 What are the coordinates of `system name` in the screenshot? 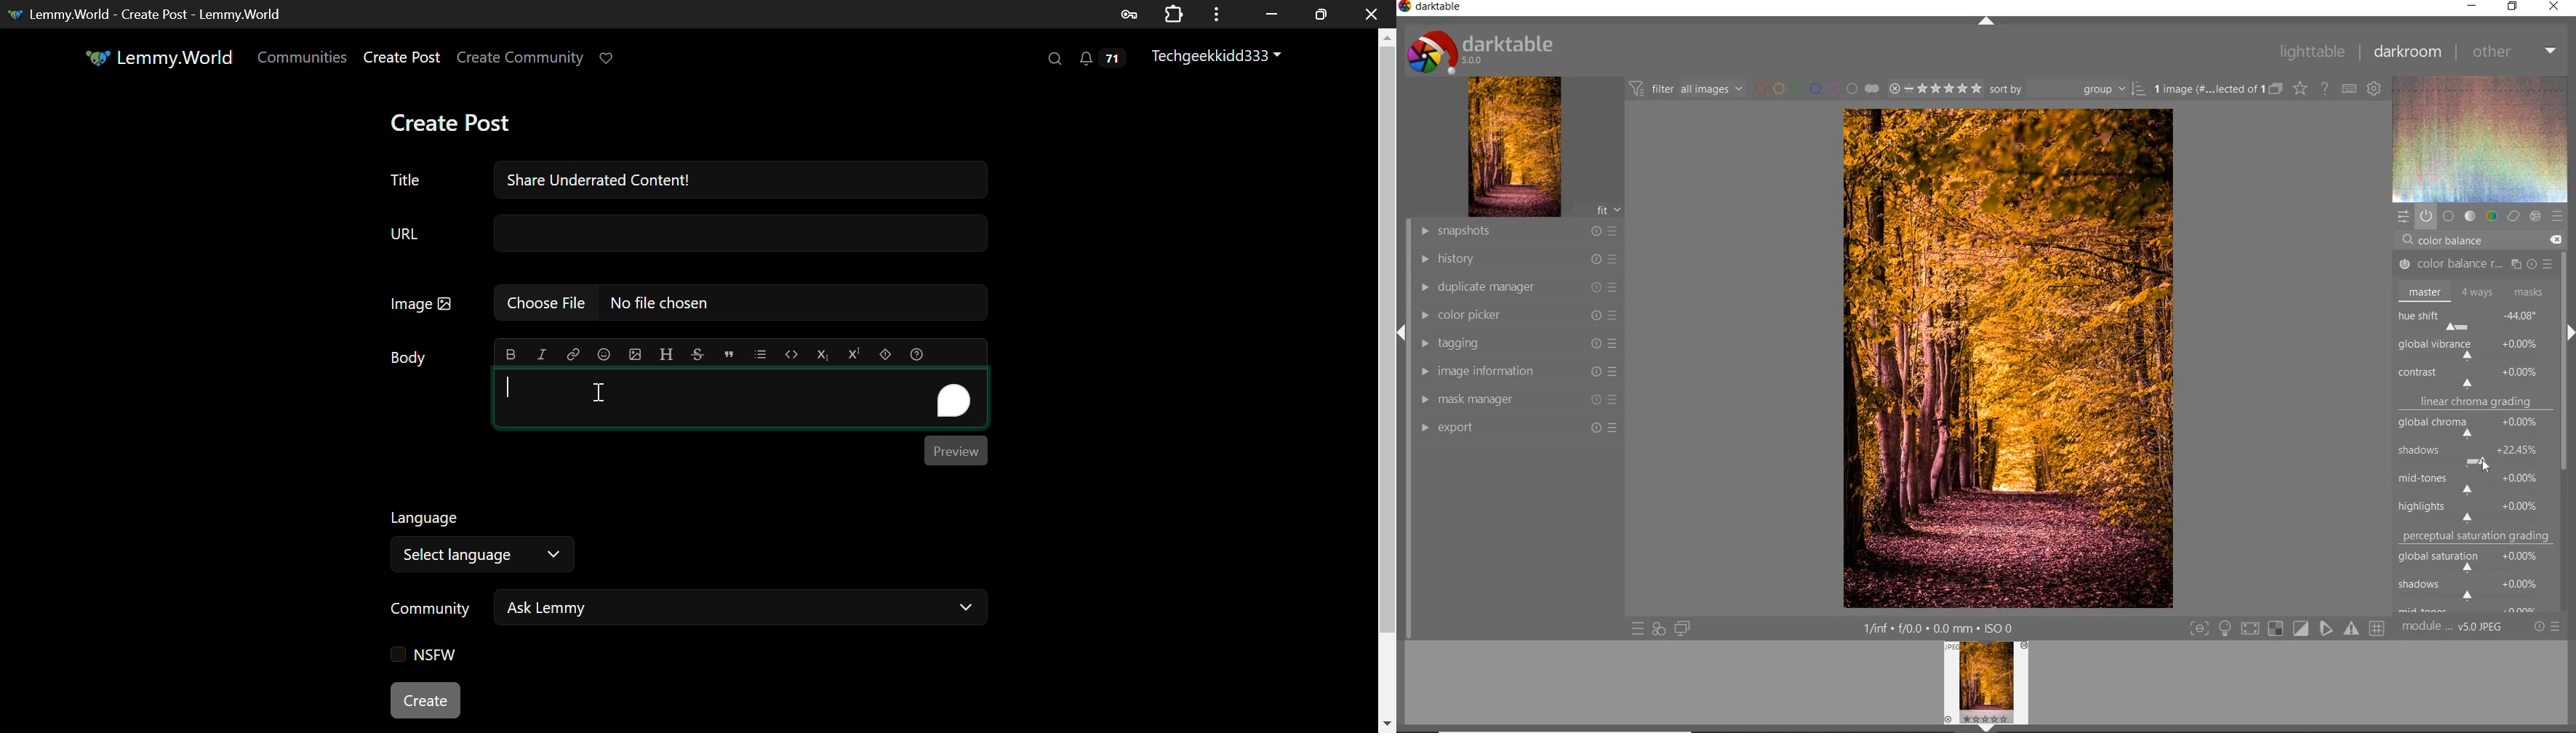 It's located at (1430, 7).